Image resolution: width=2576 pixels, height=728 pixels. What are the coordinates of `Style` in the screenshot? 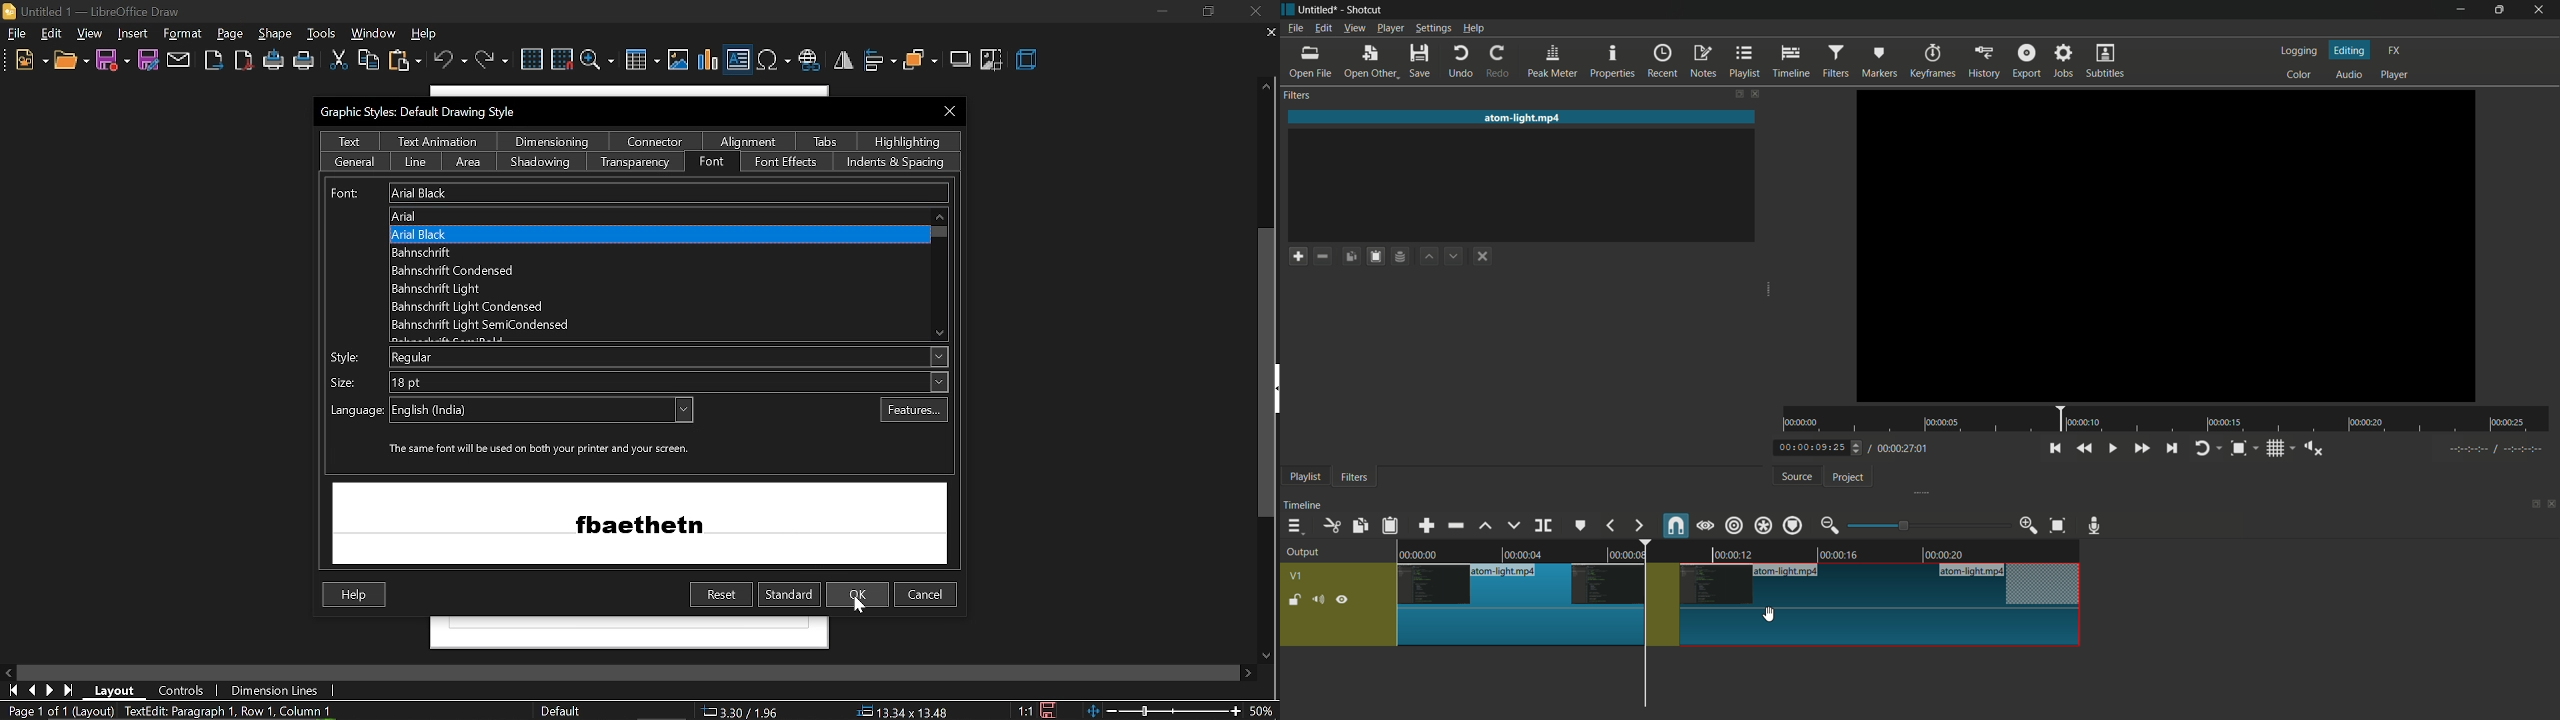 It's located at (350, 355).